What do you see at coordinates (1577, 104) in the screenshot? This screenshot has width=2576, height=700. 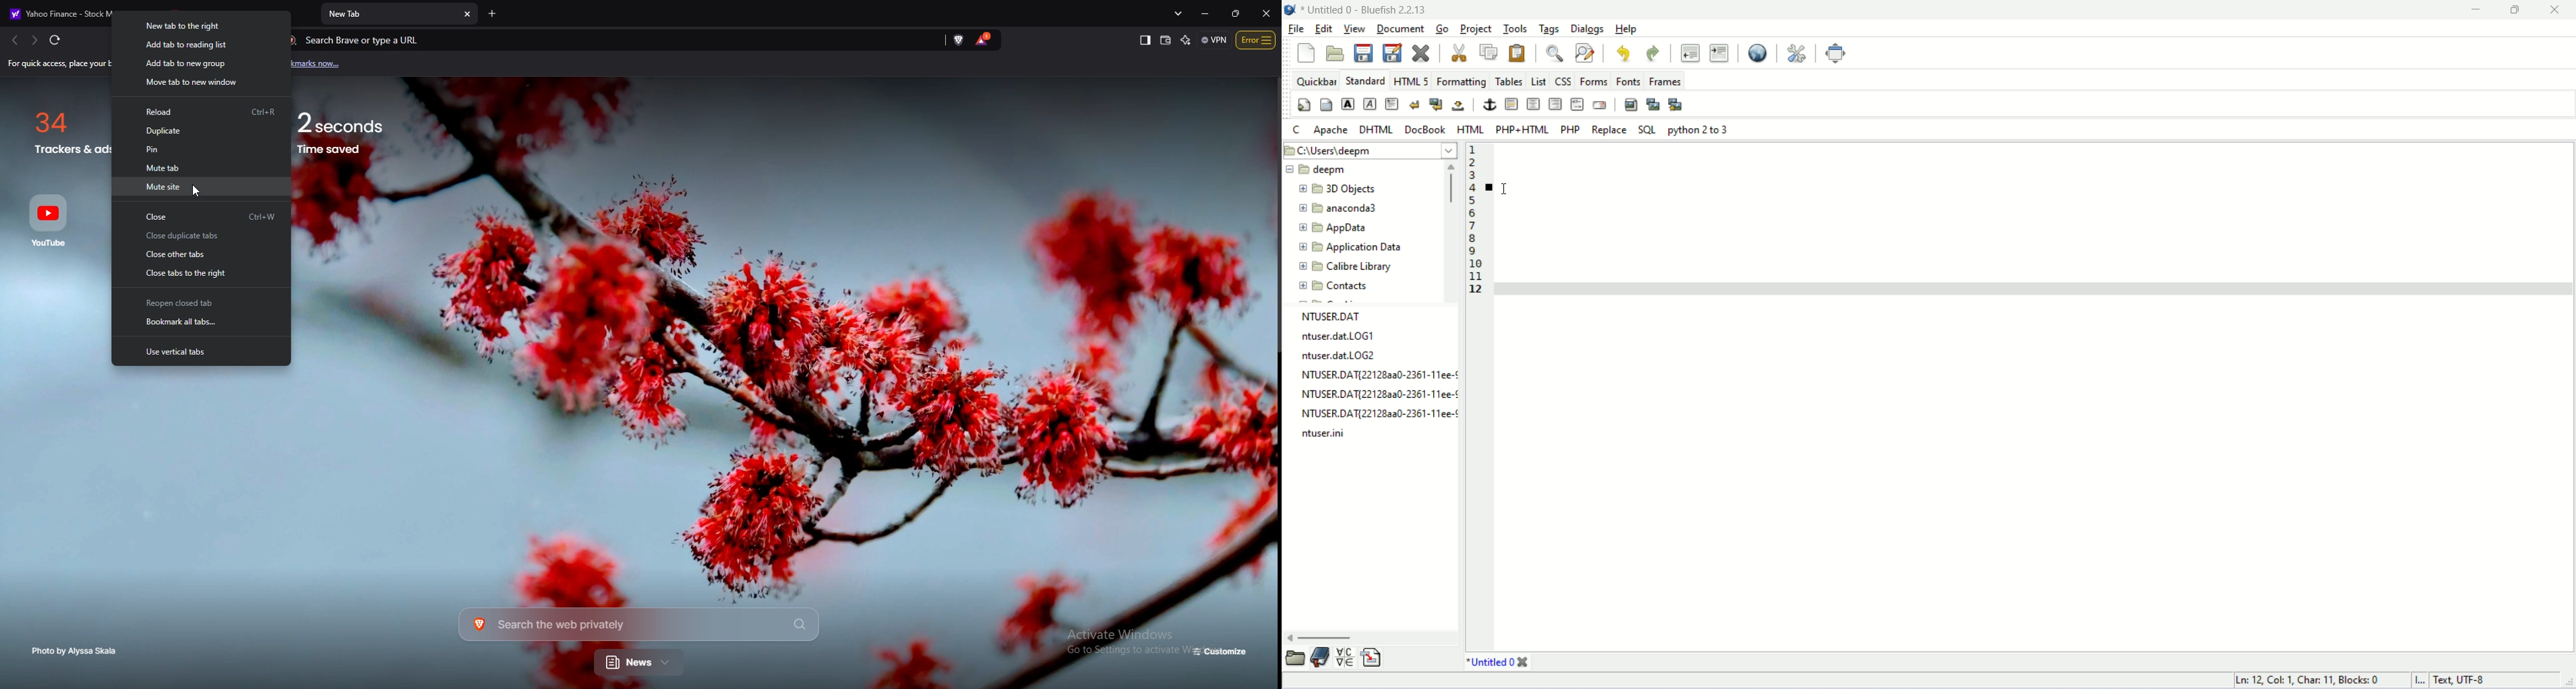 I see `HTML COMMENT` at bounding box center [1577, 104].